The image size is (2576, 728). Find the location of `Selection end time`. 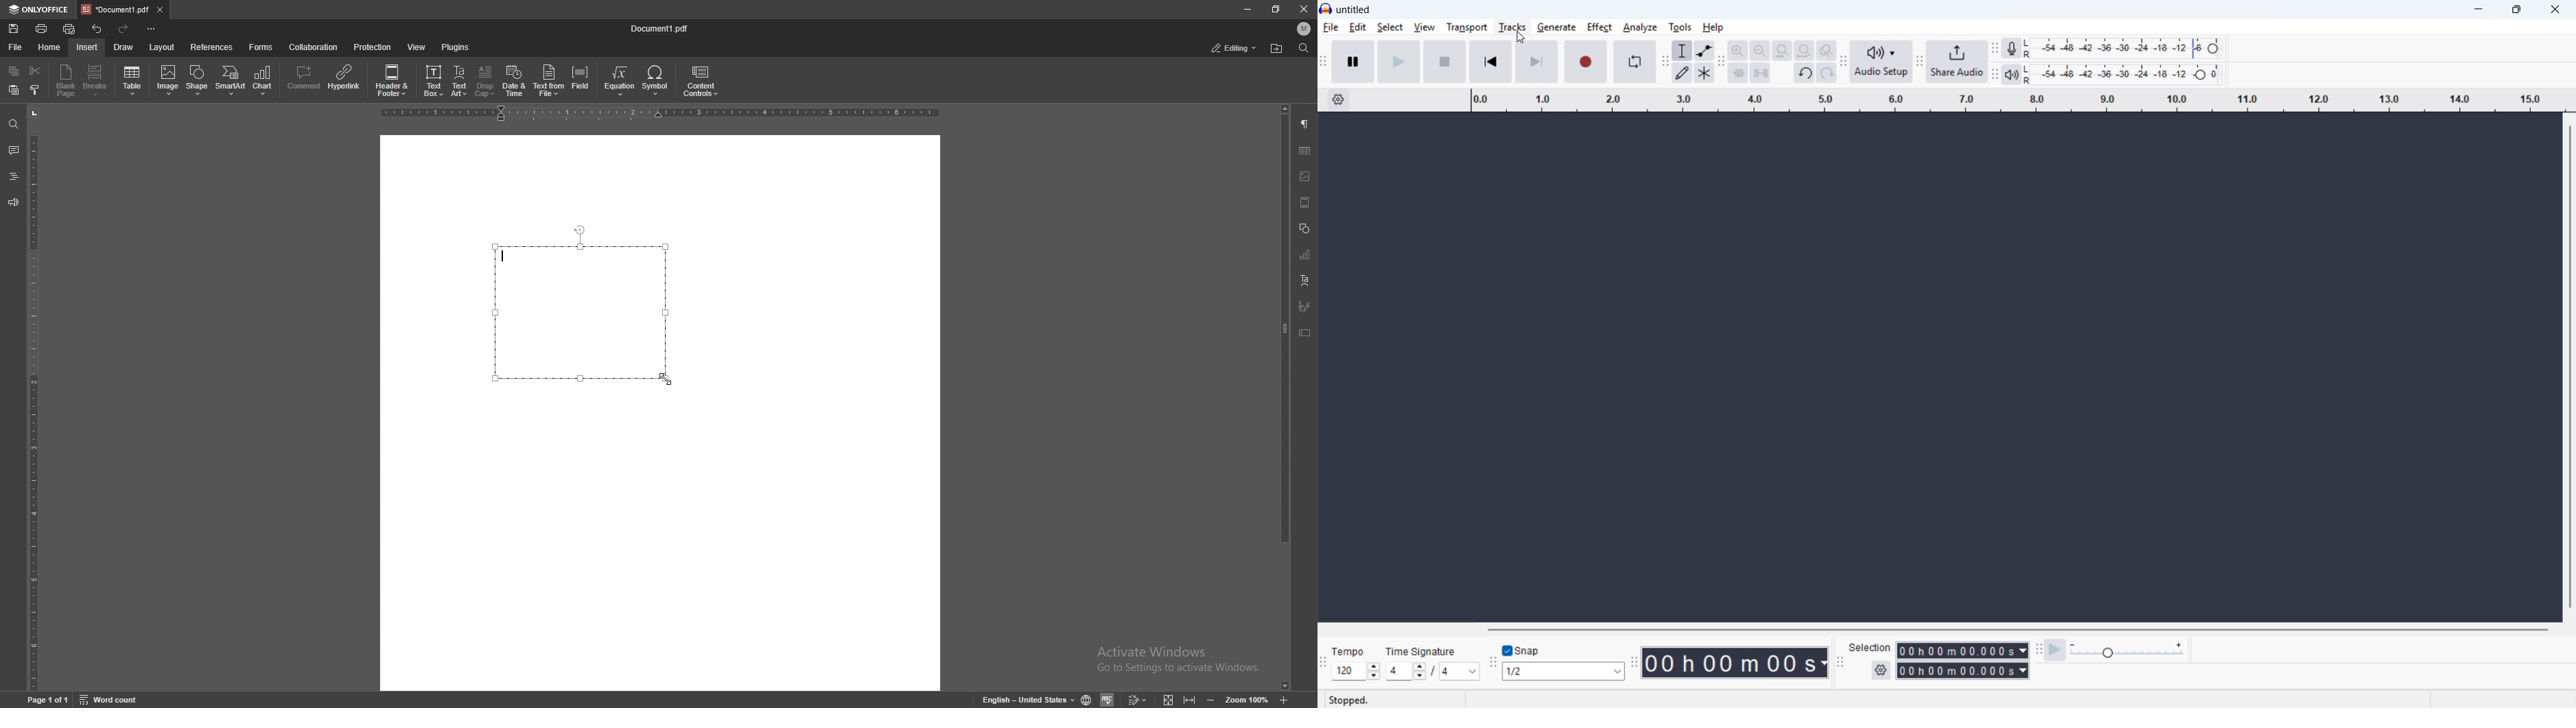

Selection end time is located at coordinates (1964, 671).